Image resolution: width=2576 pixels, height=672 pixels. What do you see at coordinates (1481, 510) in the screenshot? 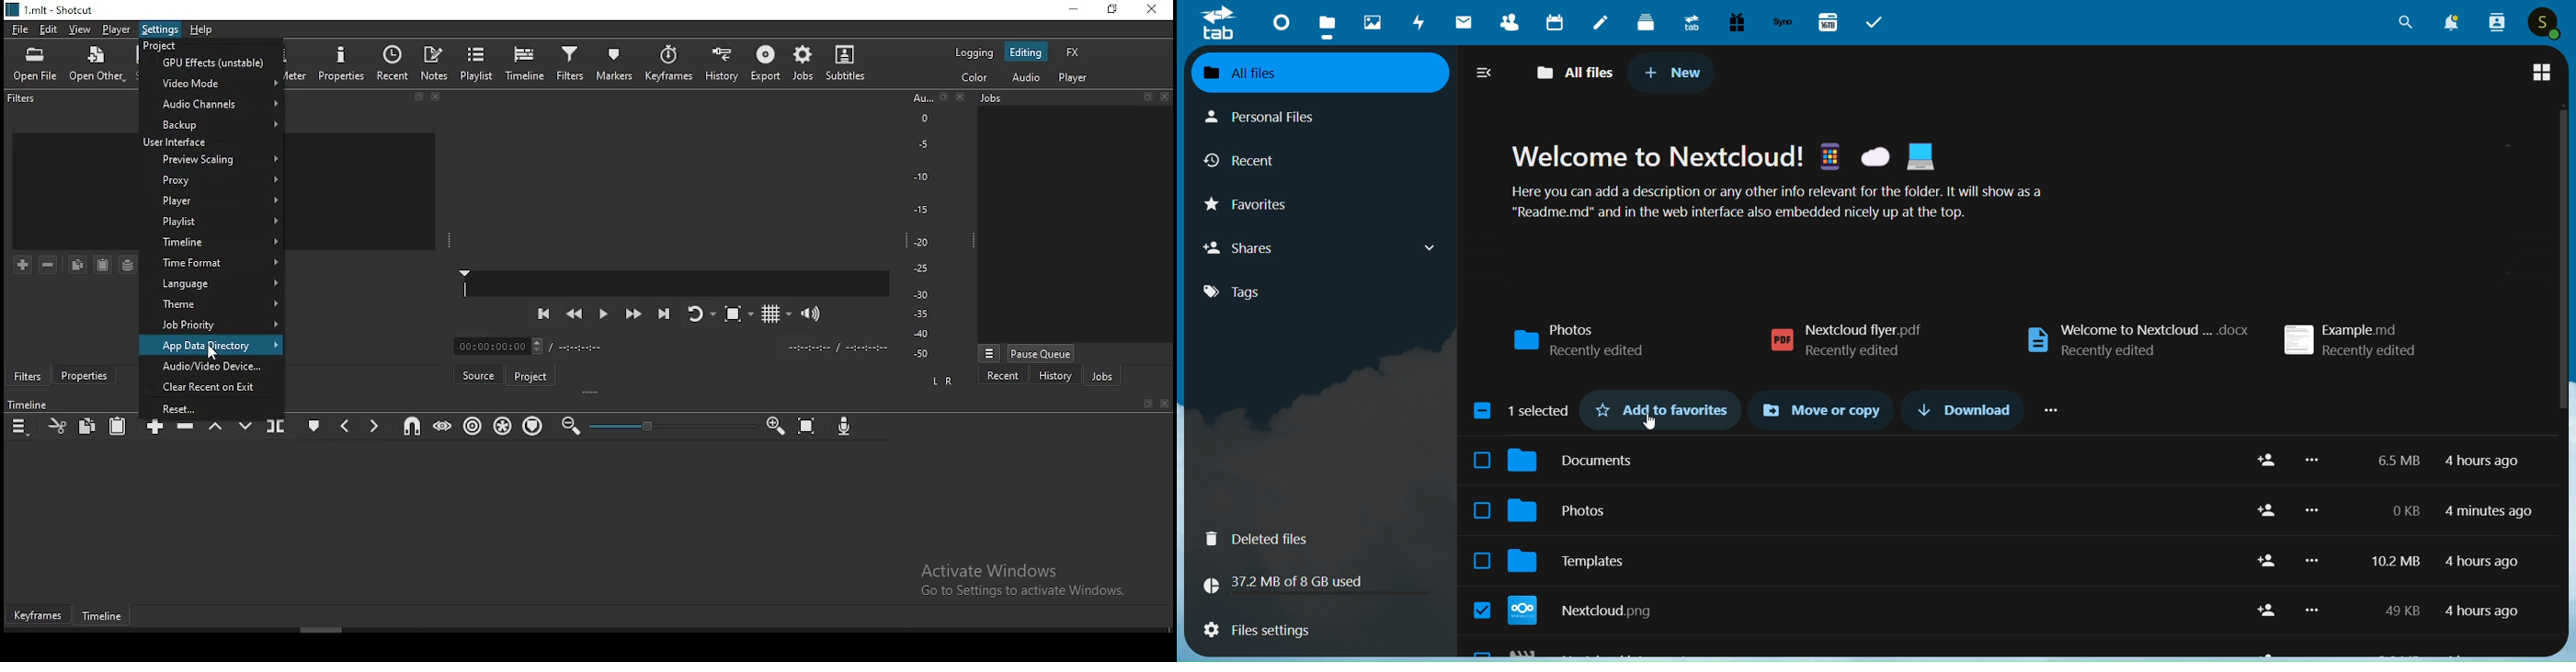
I see `Click to select` at bounding box center [1481, 510].